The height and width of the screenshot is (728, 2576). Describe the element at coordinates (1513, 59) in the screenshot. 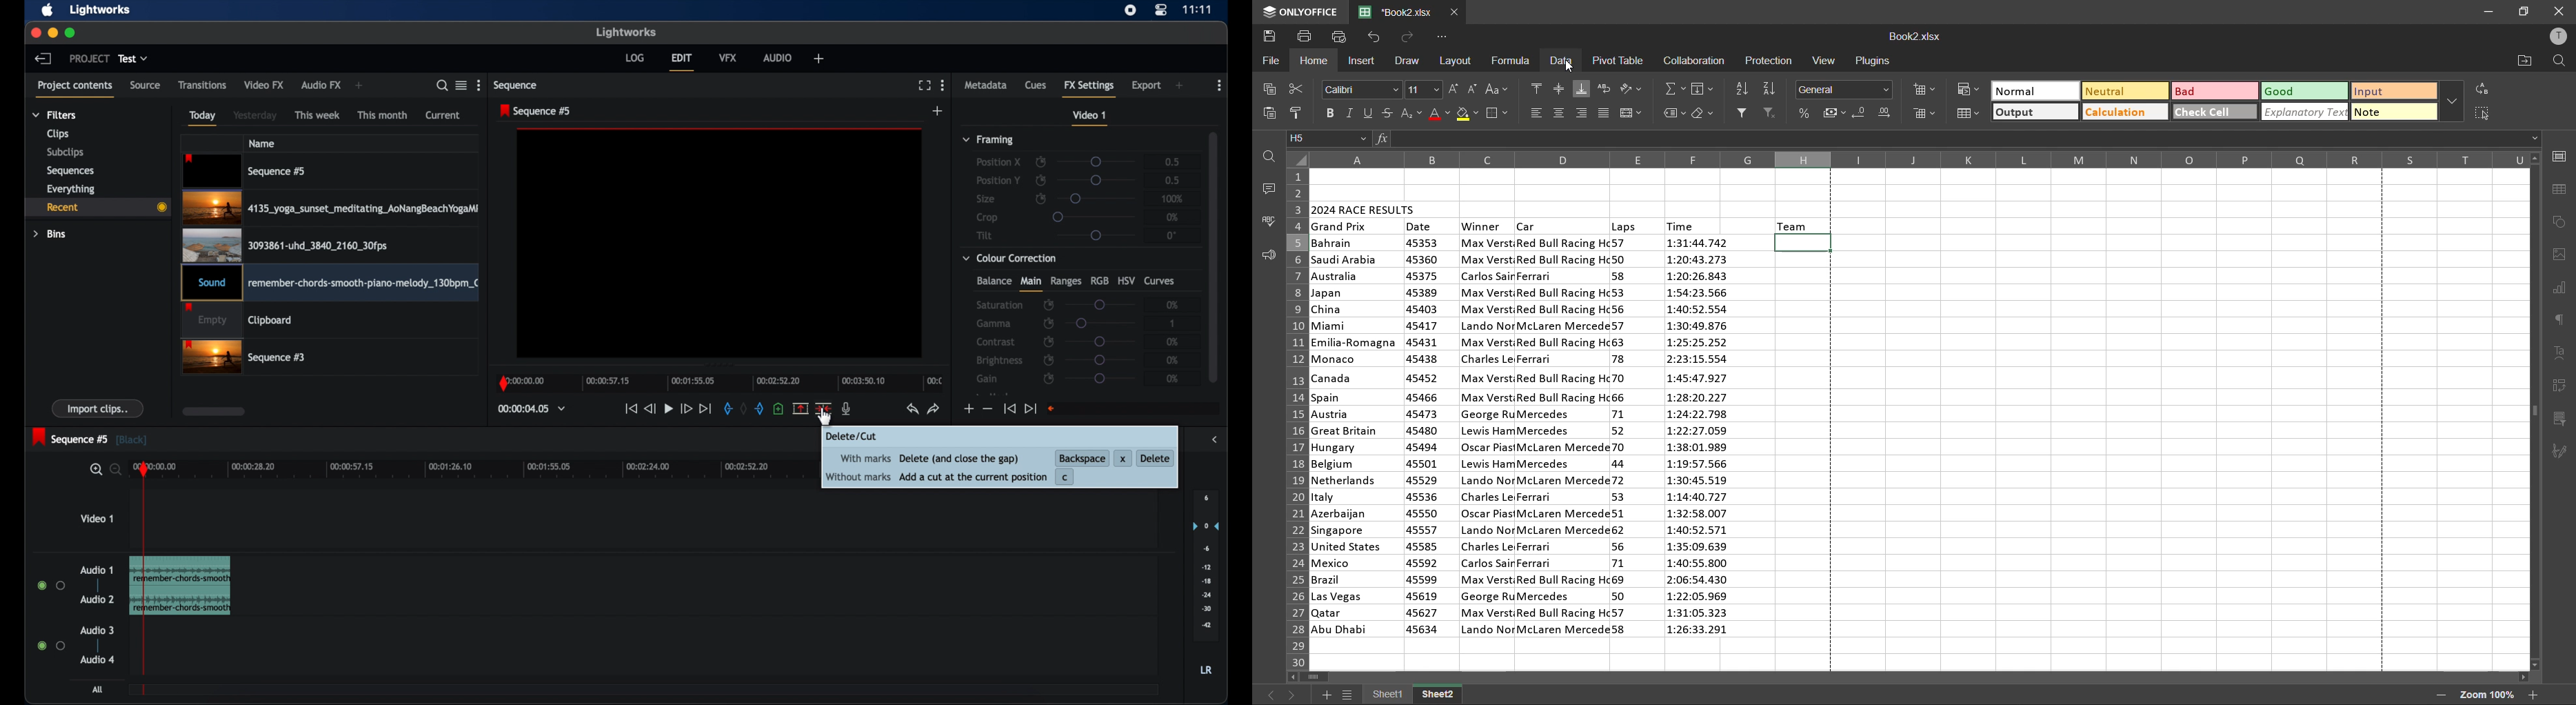

I see `formula` at that location.